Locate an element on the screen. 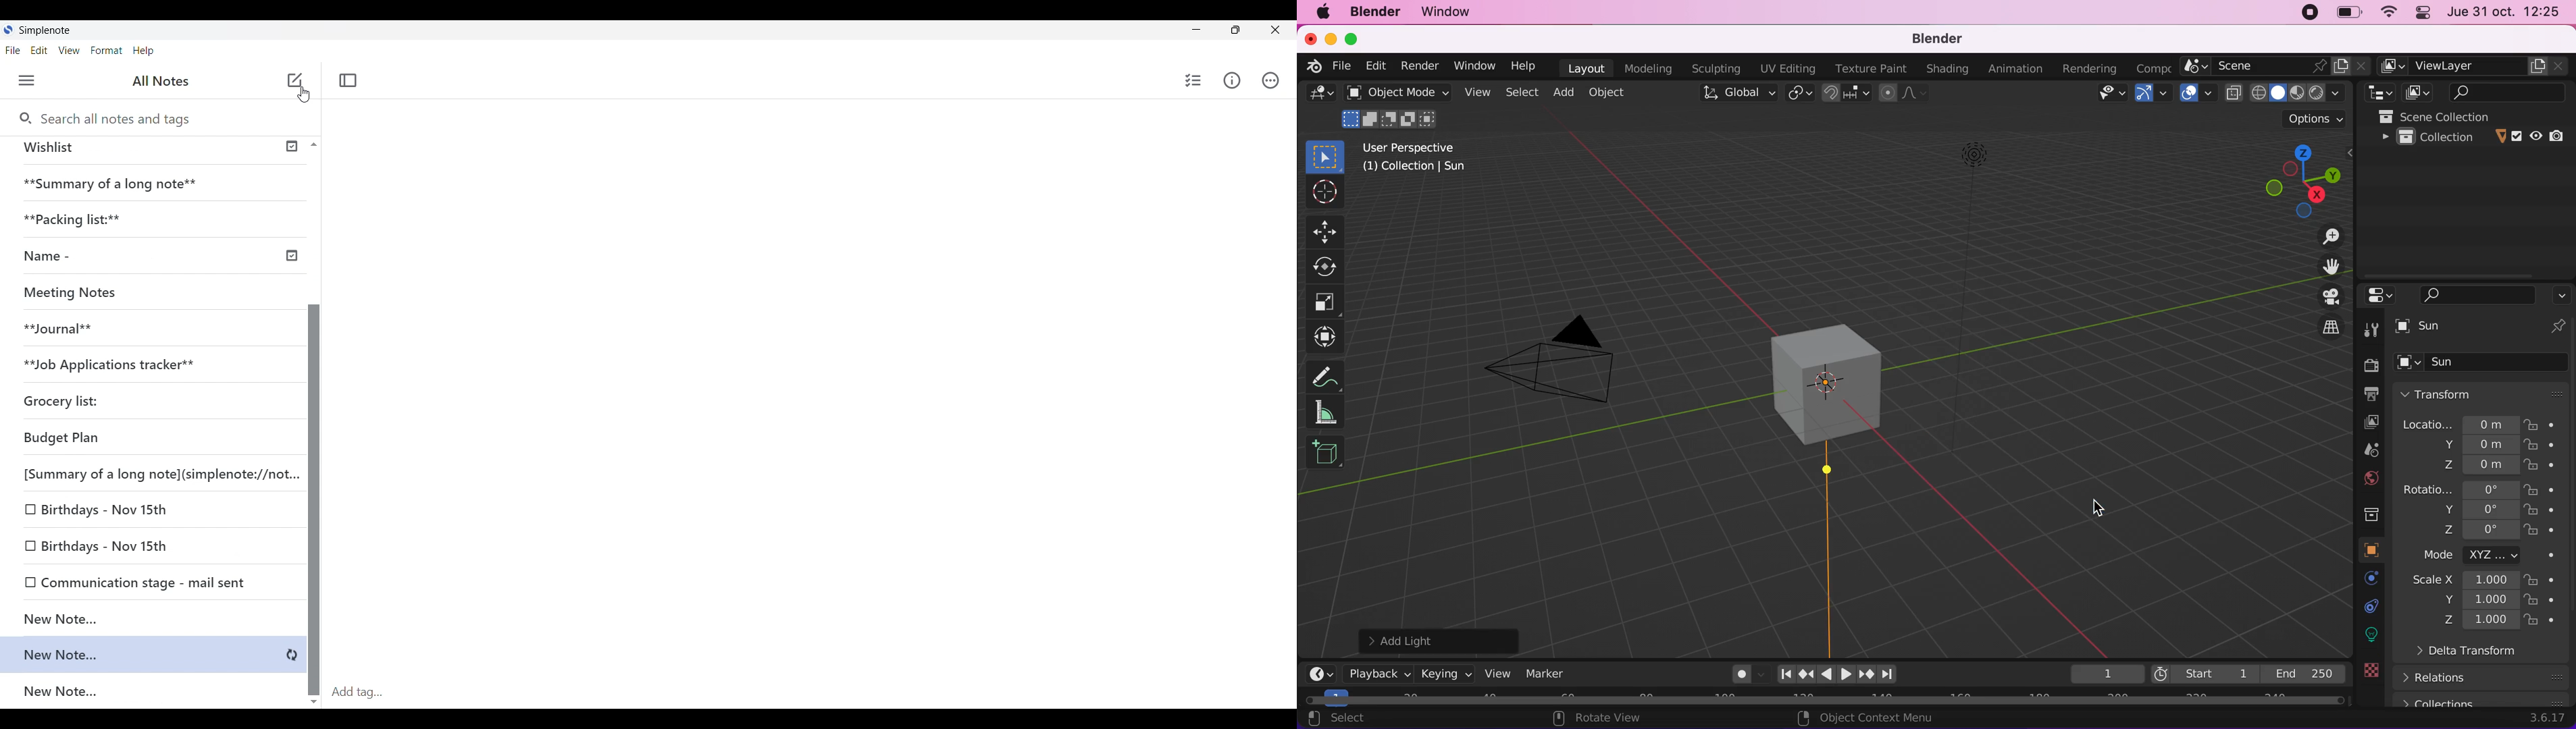 This screenshot has height=756, width=2576. edit is located at coordinates (1379, 66).